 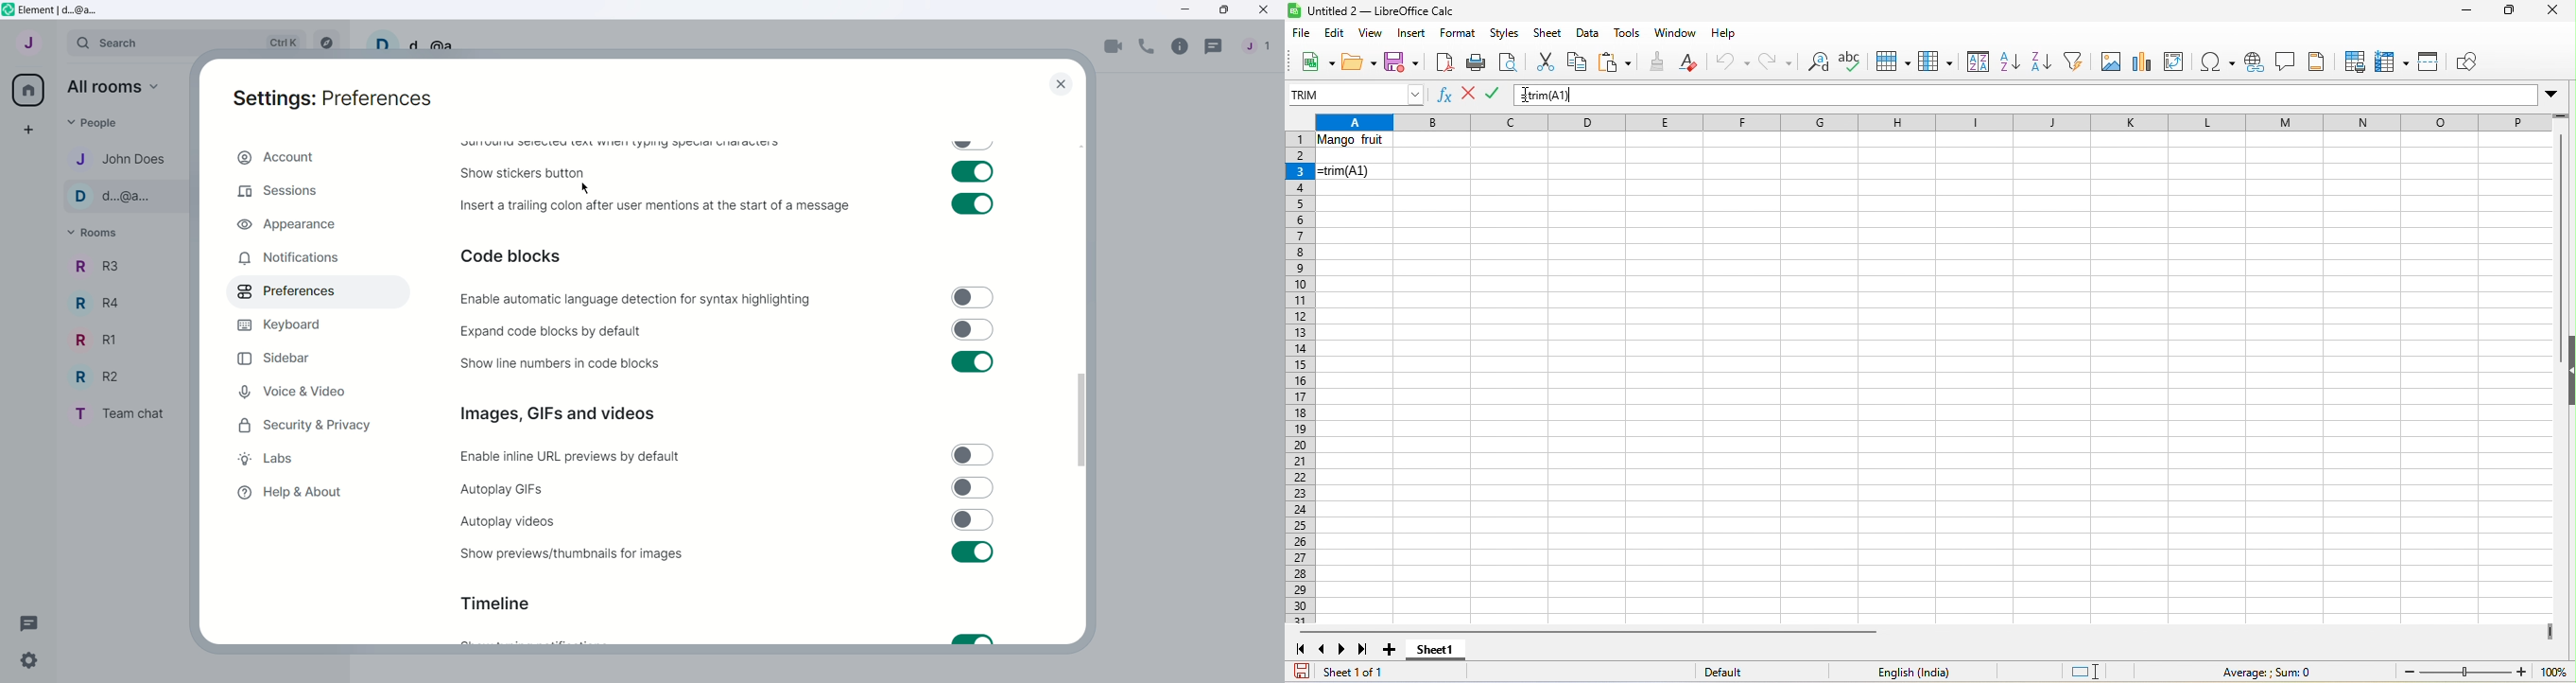 What do you see at coordinates (382, 40) in the screenshot?
I see `User profile picture and settings` at bounding box center [382, 40].